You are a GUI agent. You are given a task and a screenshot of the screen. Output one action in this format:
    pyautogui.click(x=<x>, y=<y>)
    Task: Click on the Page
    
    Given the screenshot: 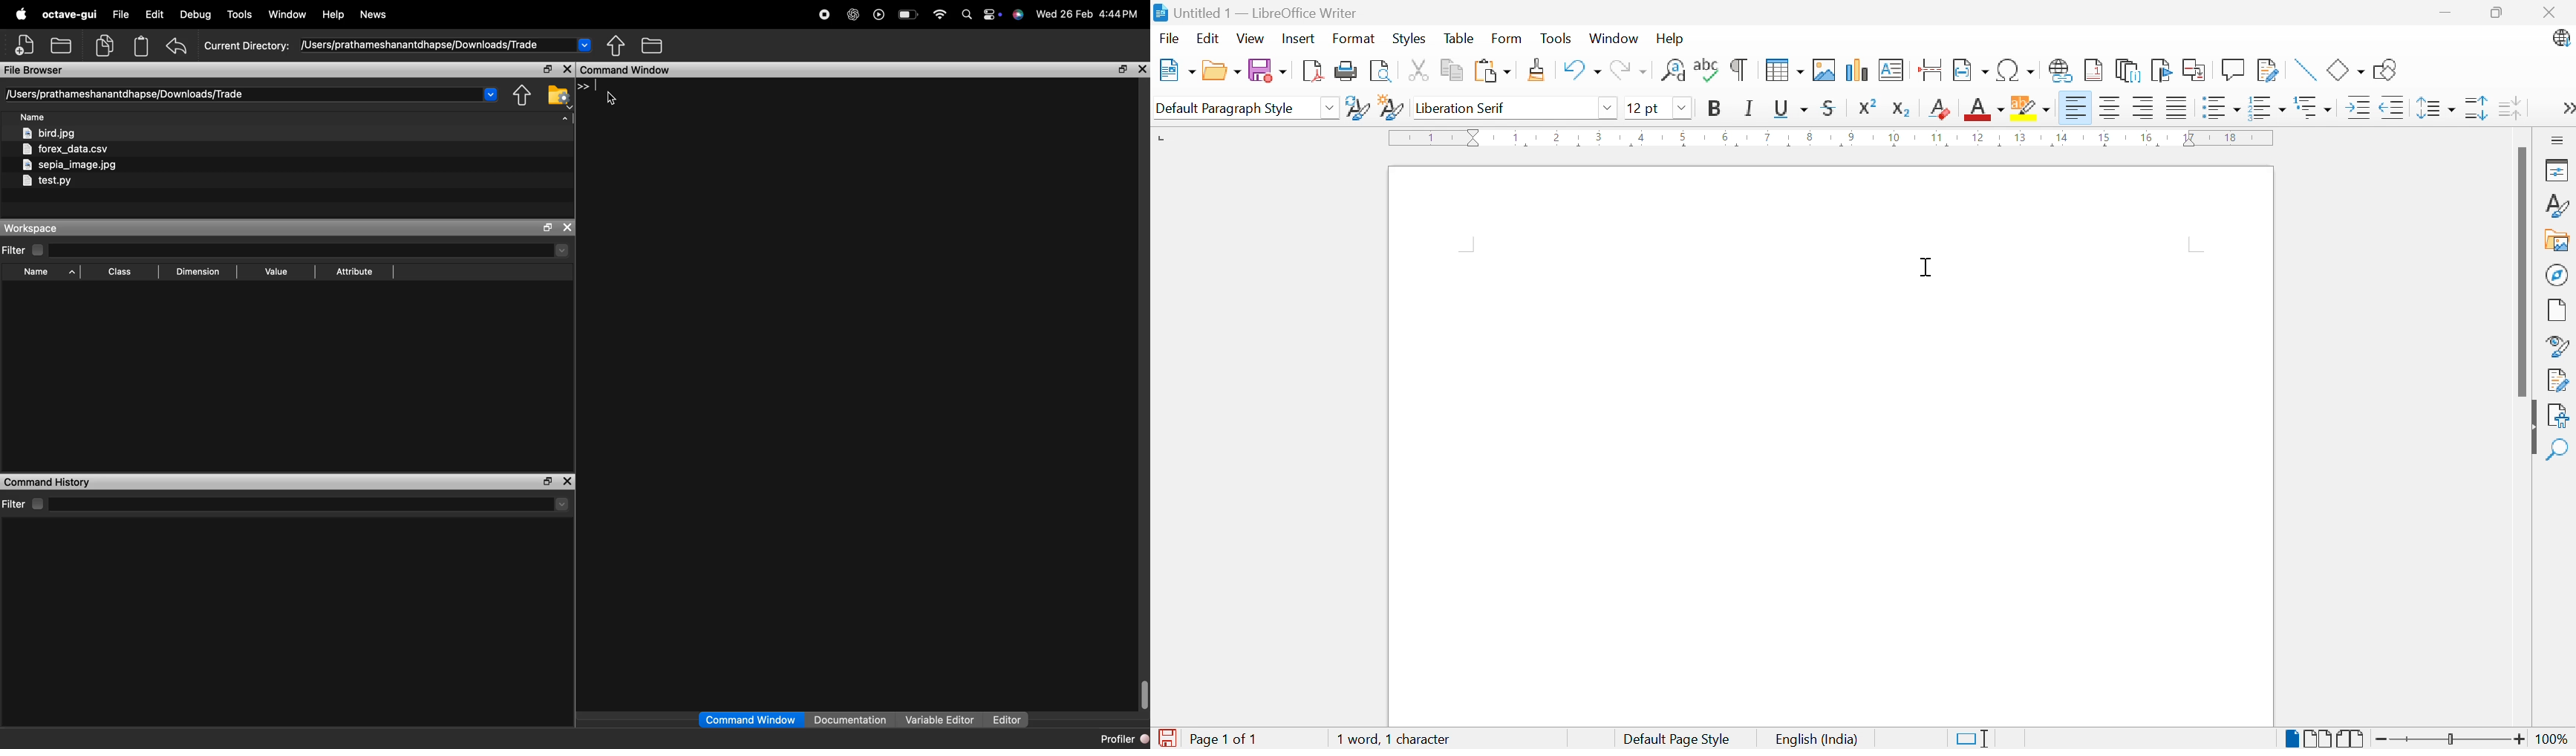 What is the action you would take?
    pyautogui.click(x=2557, y=310)
    